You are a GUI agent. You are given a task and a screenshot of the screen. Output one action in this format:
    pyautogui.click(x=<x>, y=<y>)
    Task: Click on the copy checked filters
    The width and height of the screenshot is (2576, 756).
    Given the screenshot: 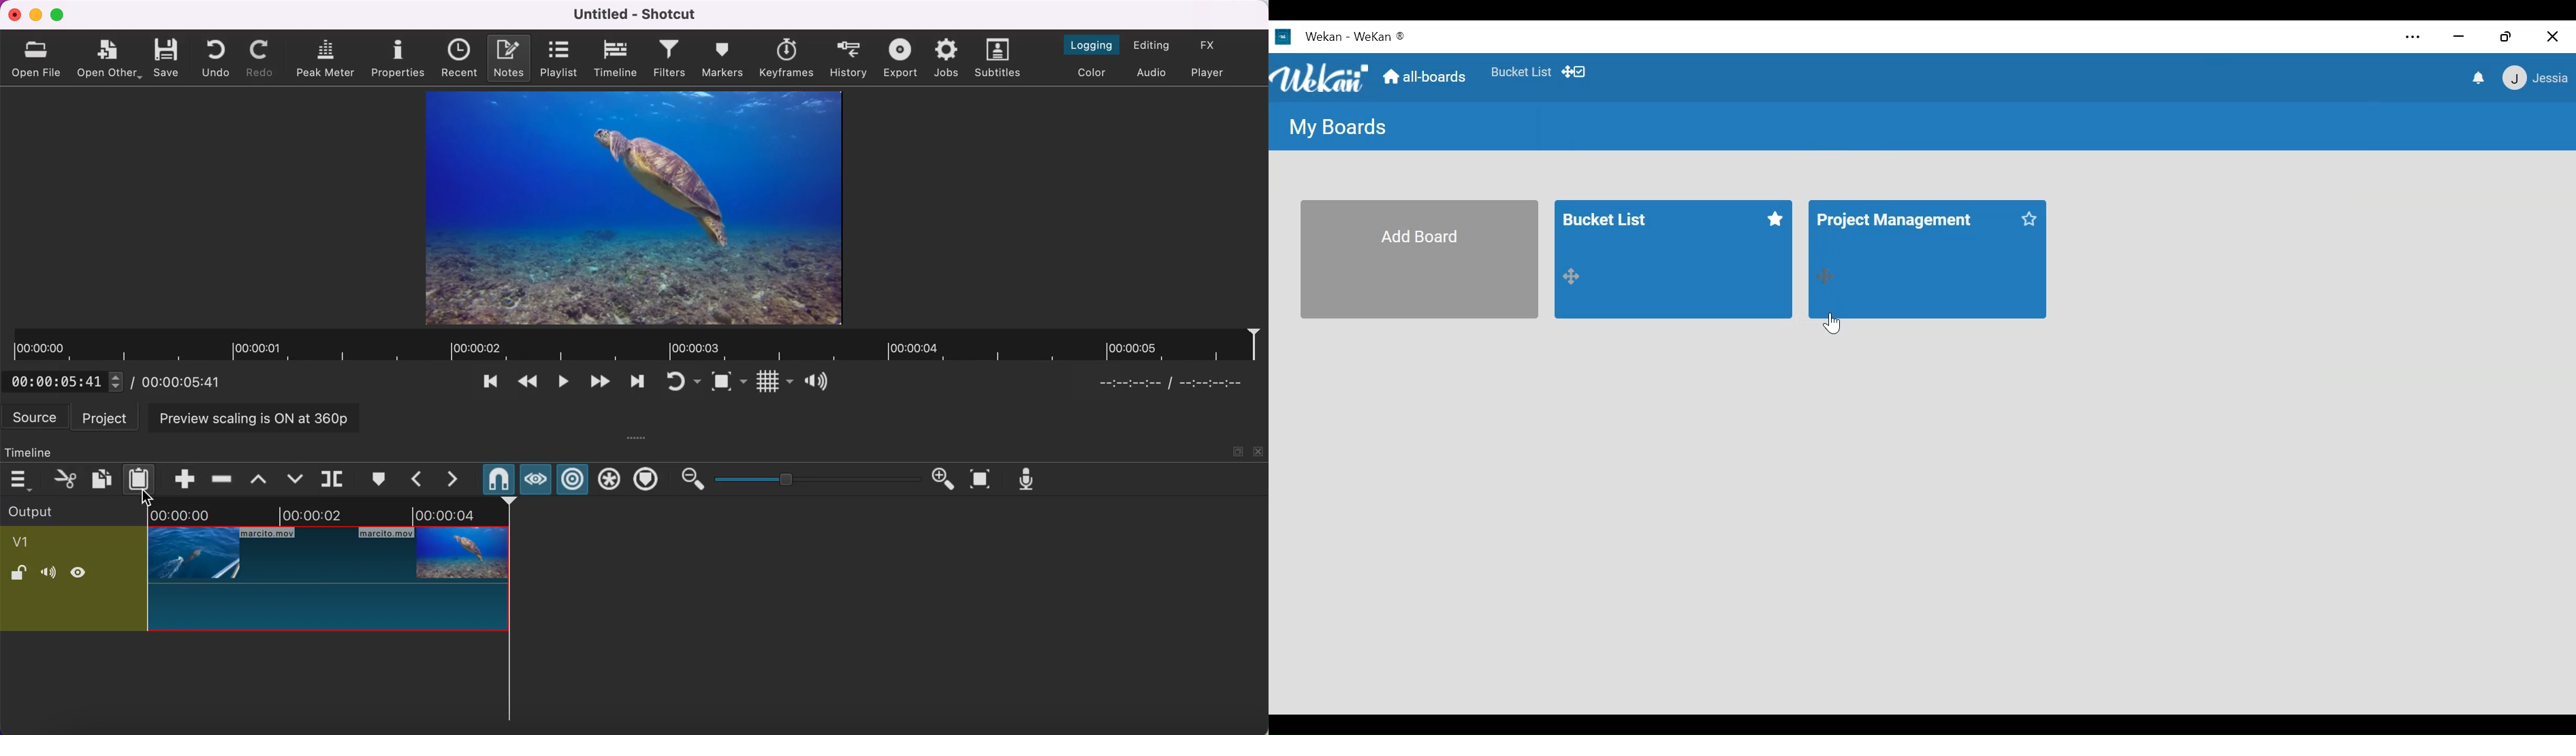 What is the action you would take?
    pyautogui.click(x=100, y=478)
    